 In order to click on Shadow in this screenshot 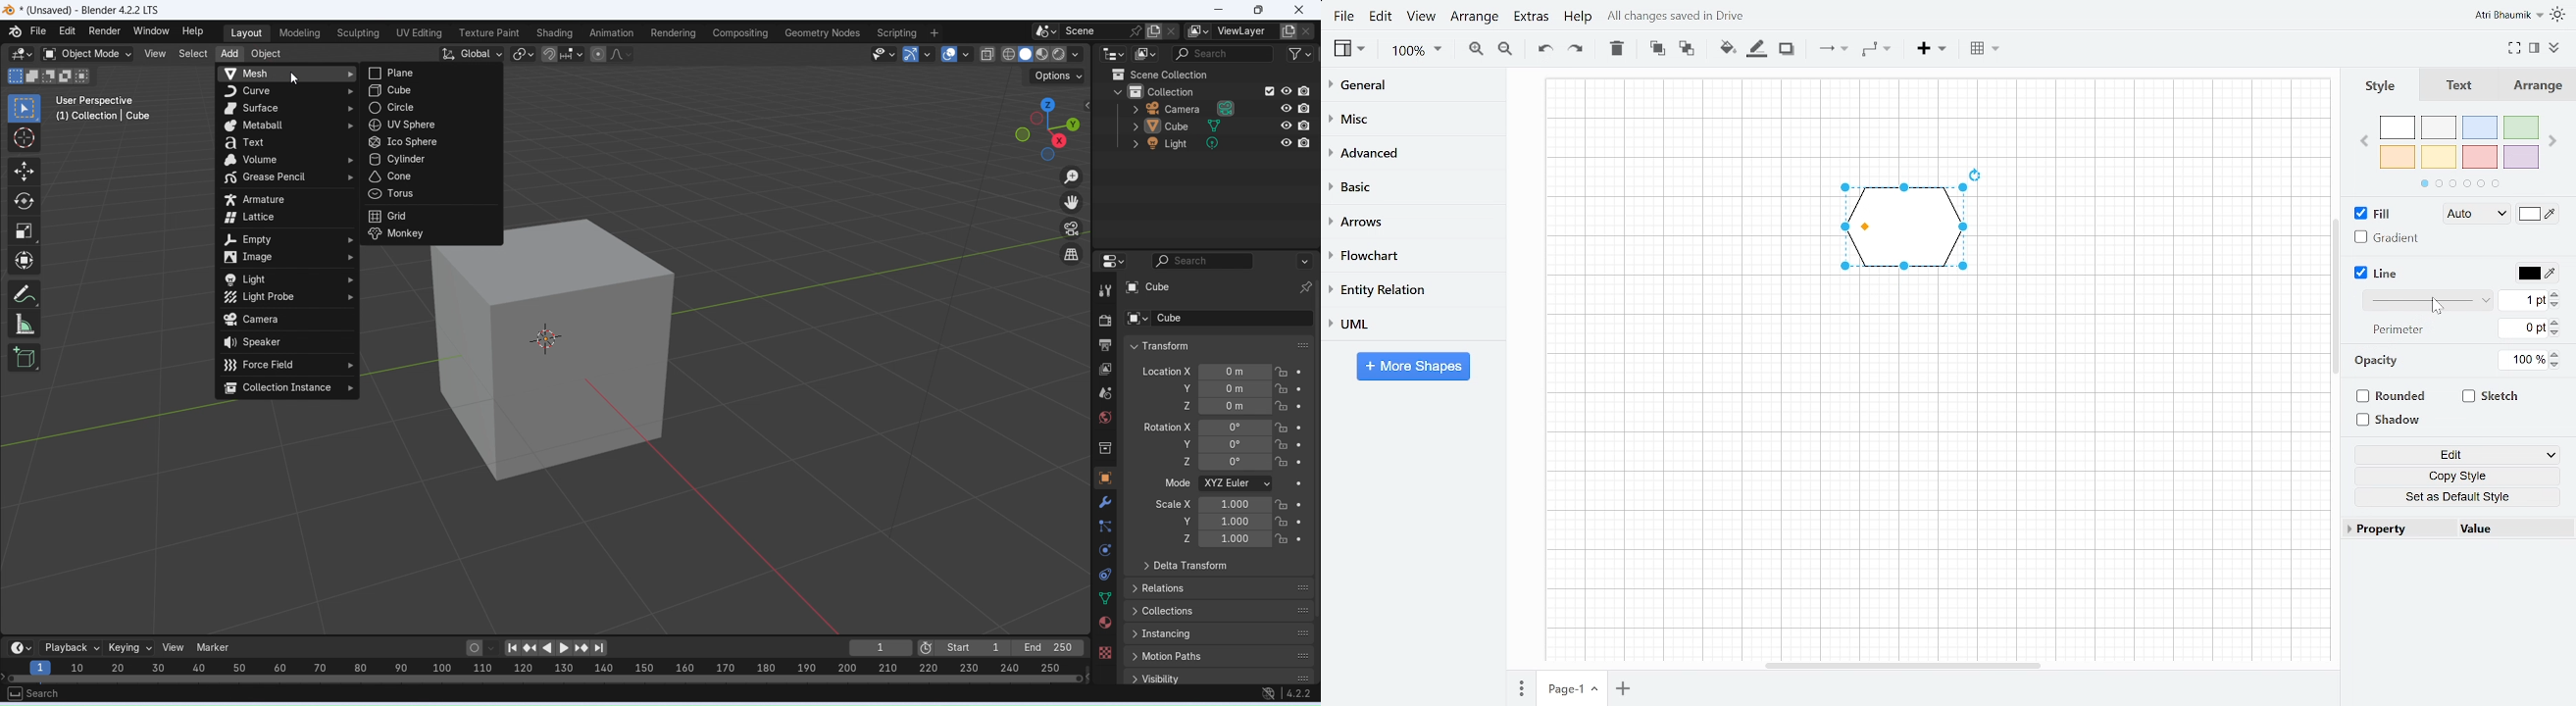, I will do `click(2387, 422)`.